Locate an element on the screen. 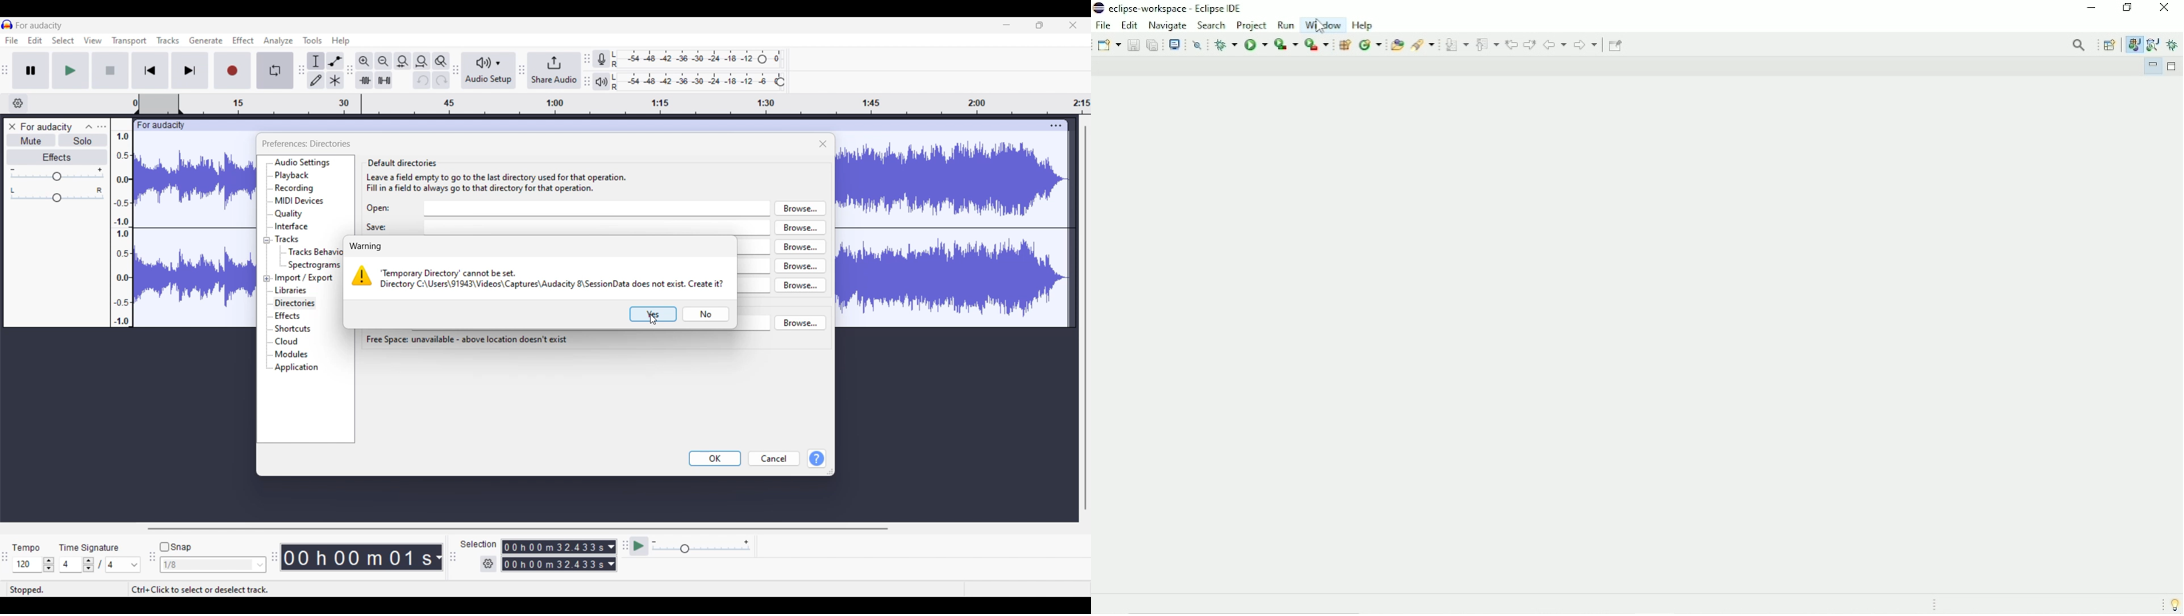  browse is located at coordinates (800, 227).